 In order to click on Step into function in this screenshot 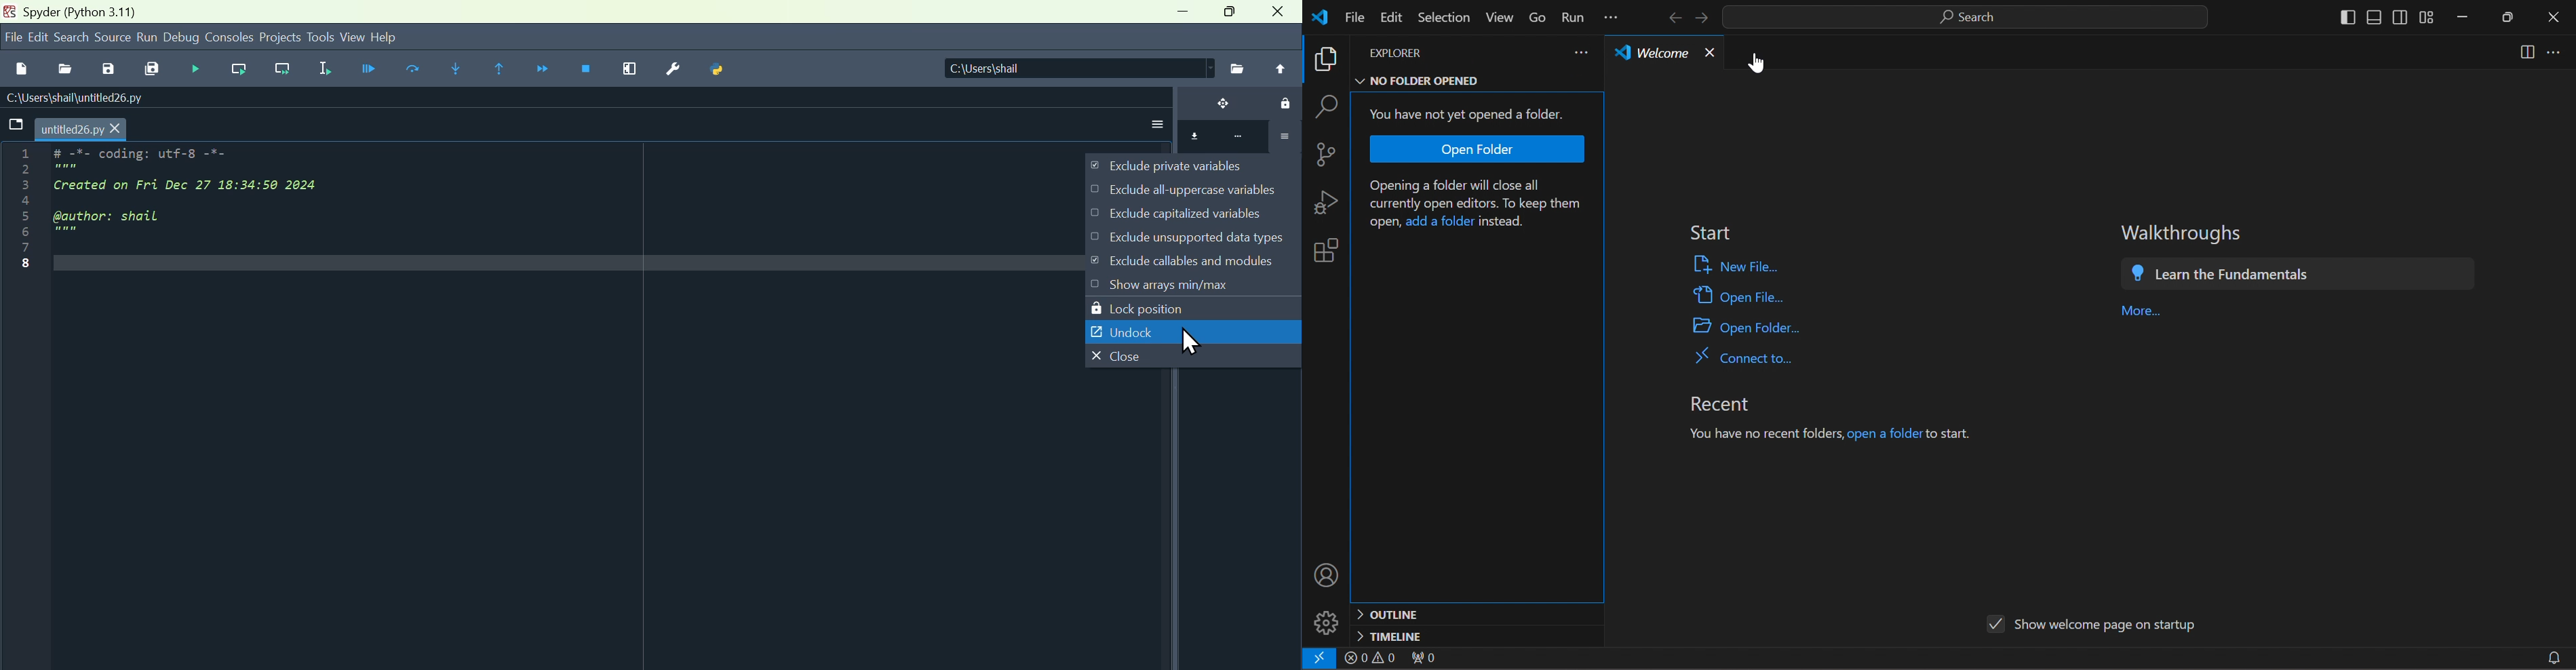, I will do `click(455, 68)`.